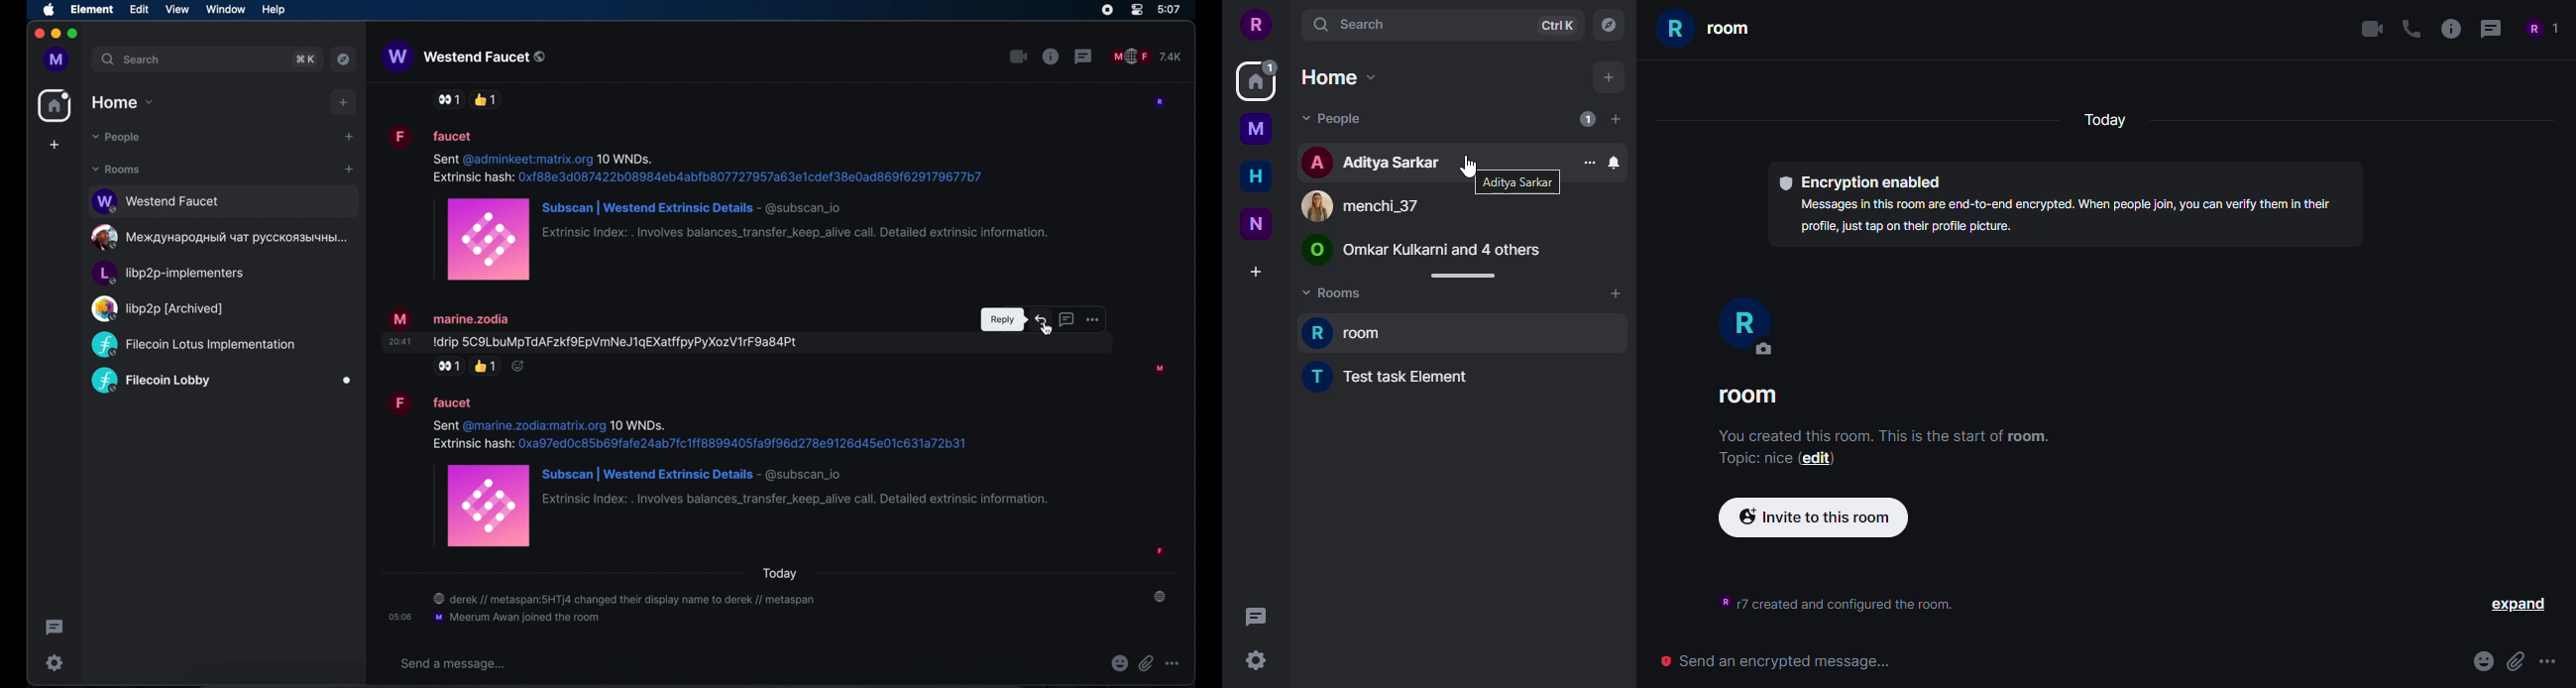 The width and height of the screenshot is (2576, 700). Describe the element at coordinates (1615, 293) in the screenshot. I see `add room` at that location.